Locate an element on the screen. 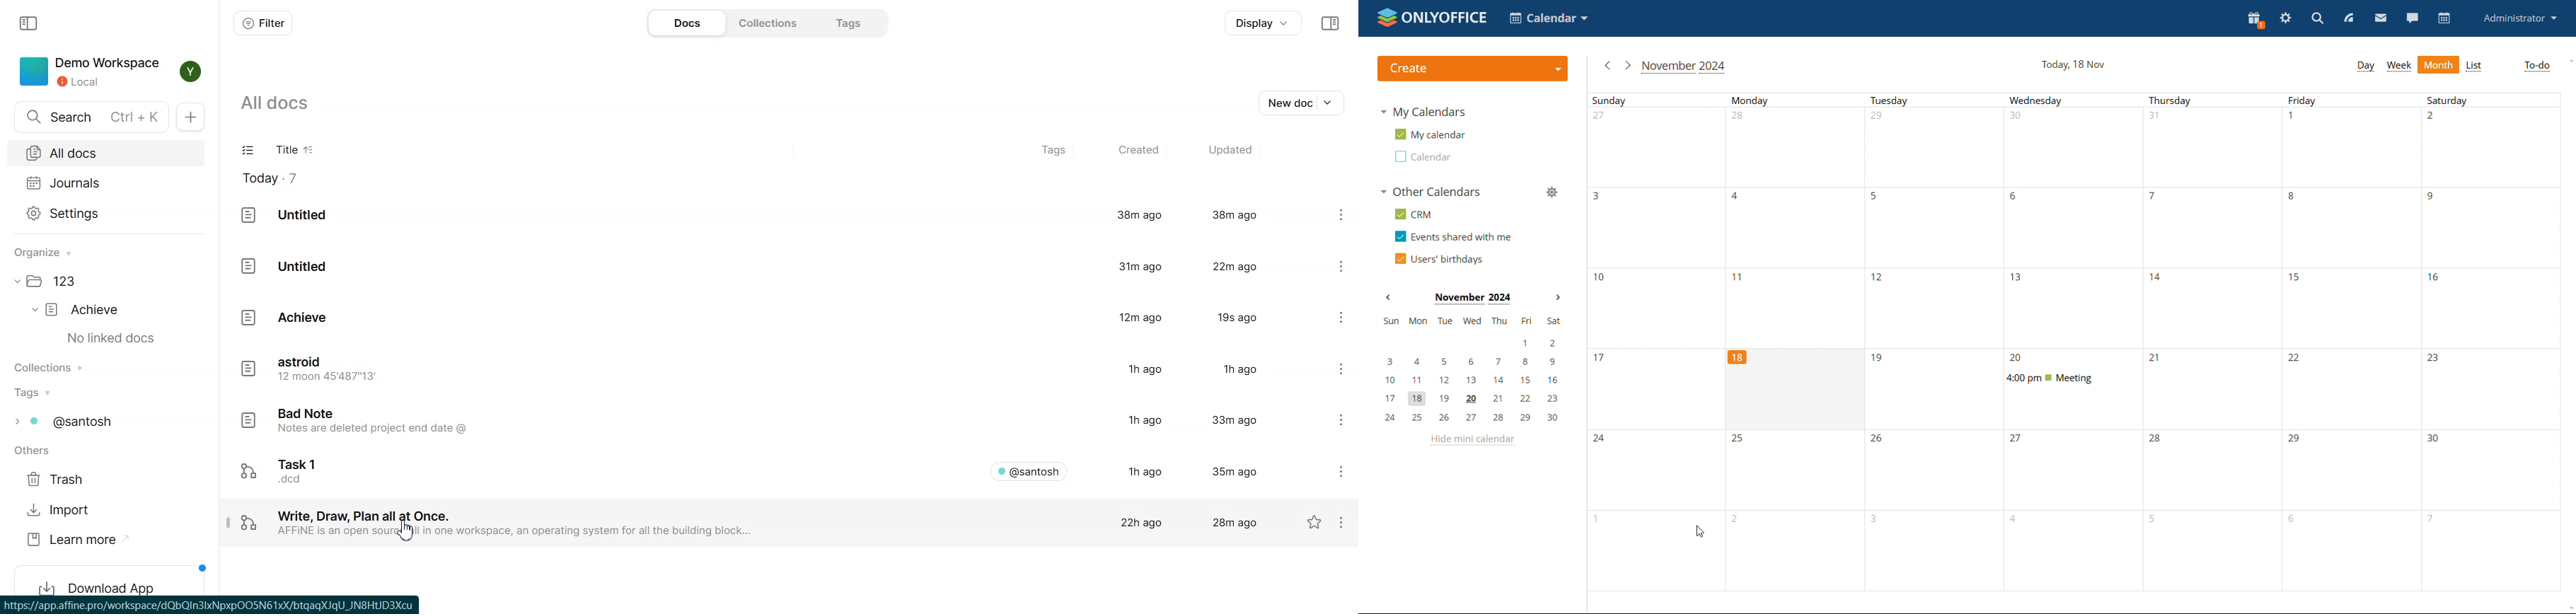 This screenshot has width=2576, height=616. Filter is located at coordinates (262, 23).